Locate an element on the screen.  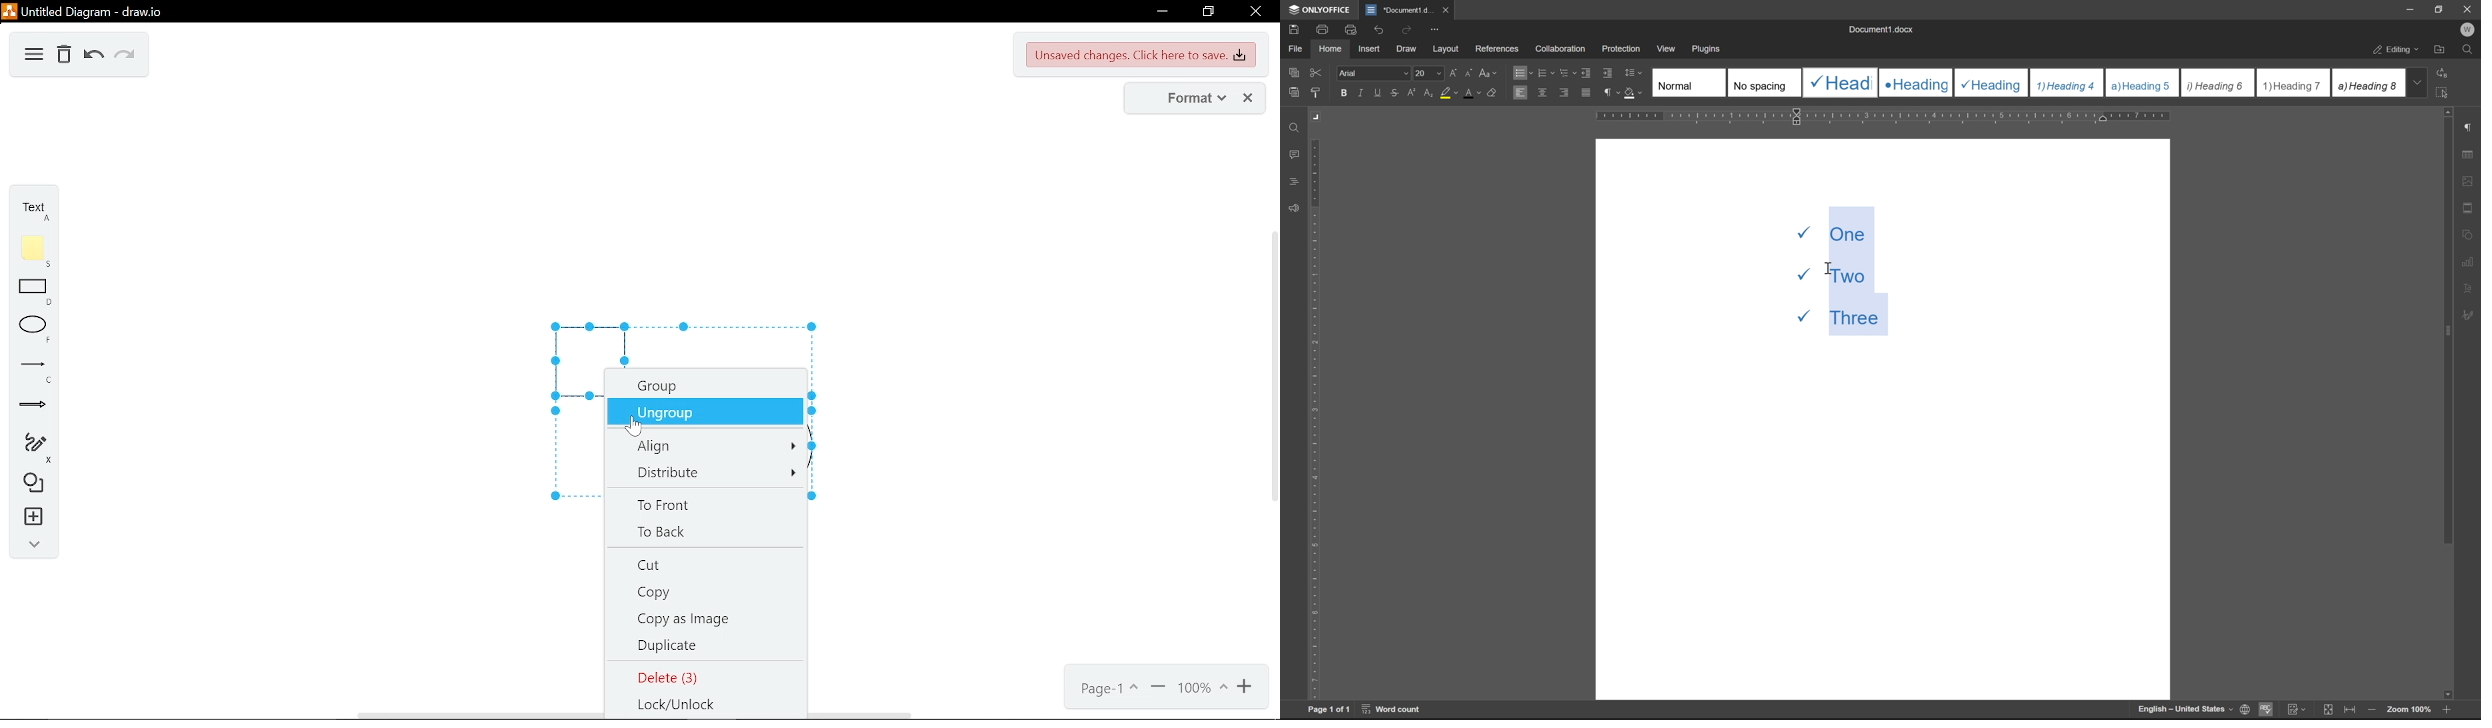
Heading 5 is located at coordinates (2143, 82).